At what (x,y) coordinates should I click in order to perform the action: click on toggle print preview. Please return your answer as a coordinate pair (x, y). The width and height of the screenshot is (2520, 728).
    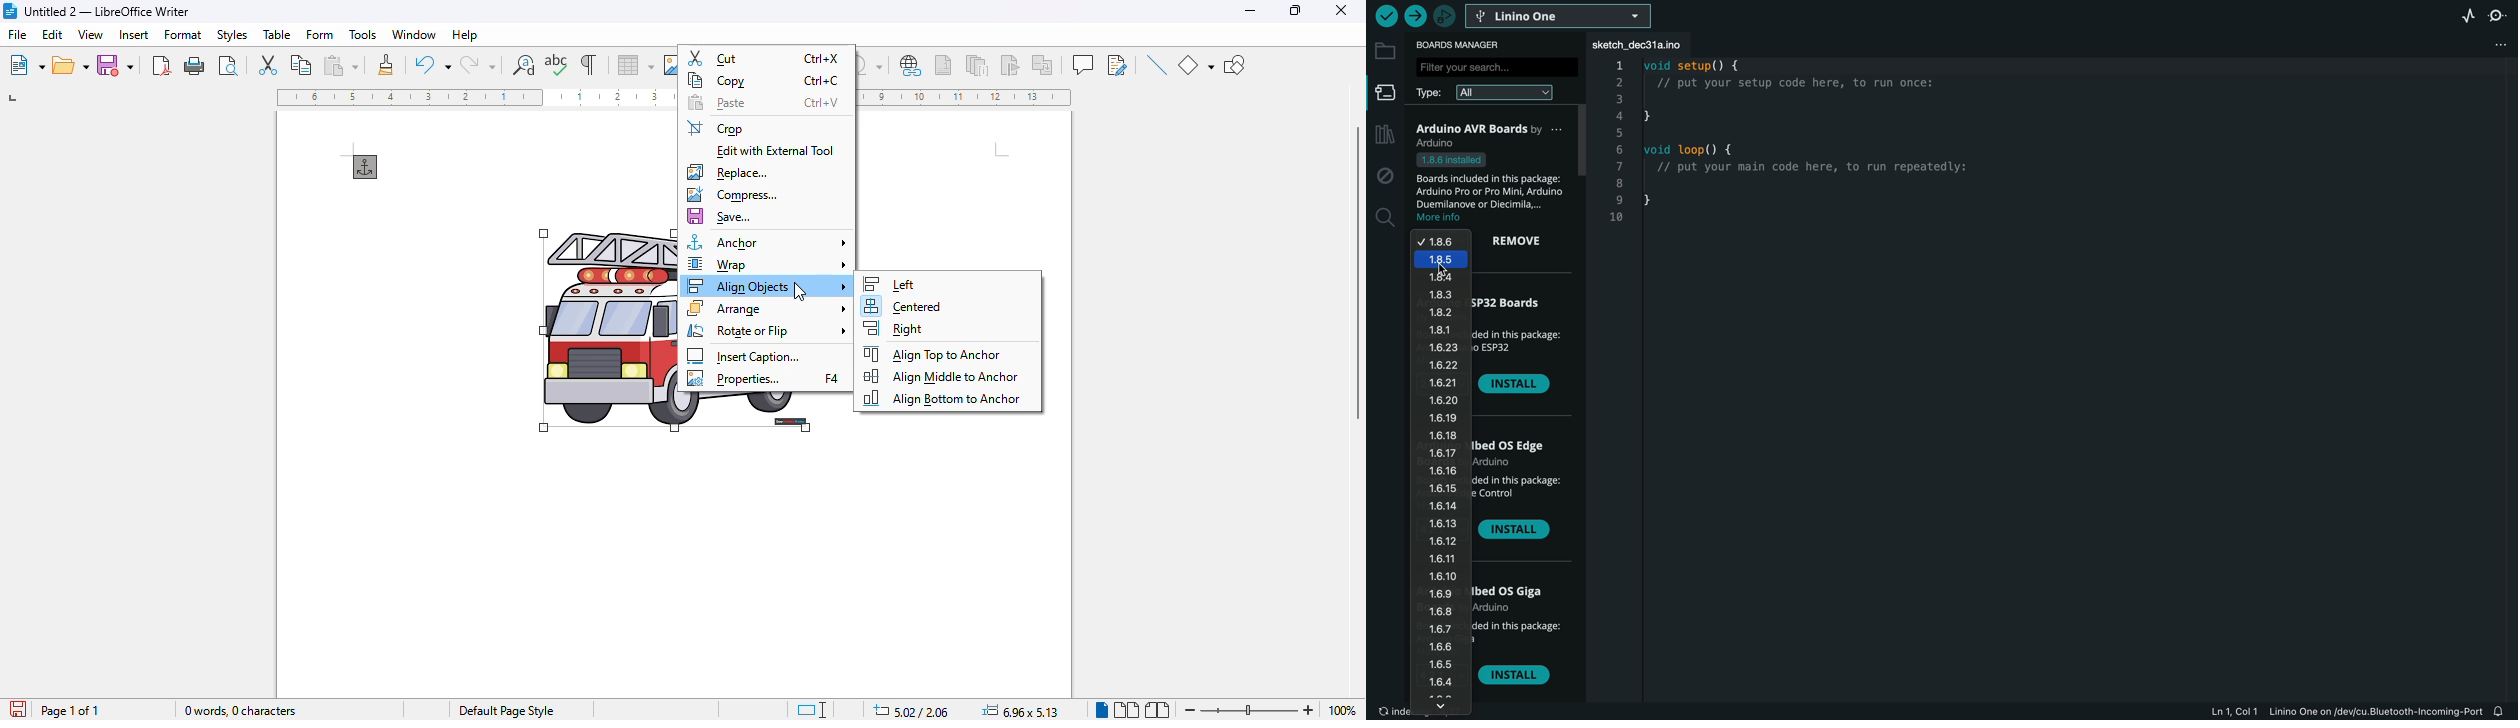
    Looking at the image, I should click on (228, 65).